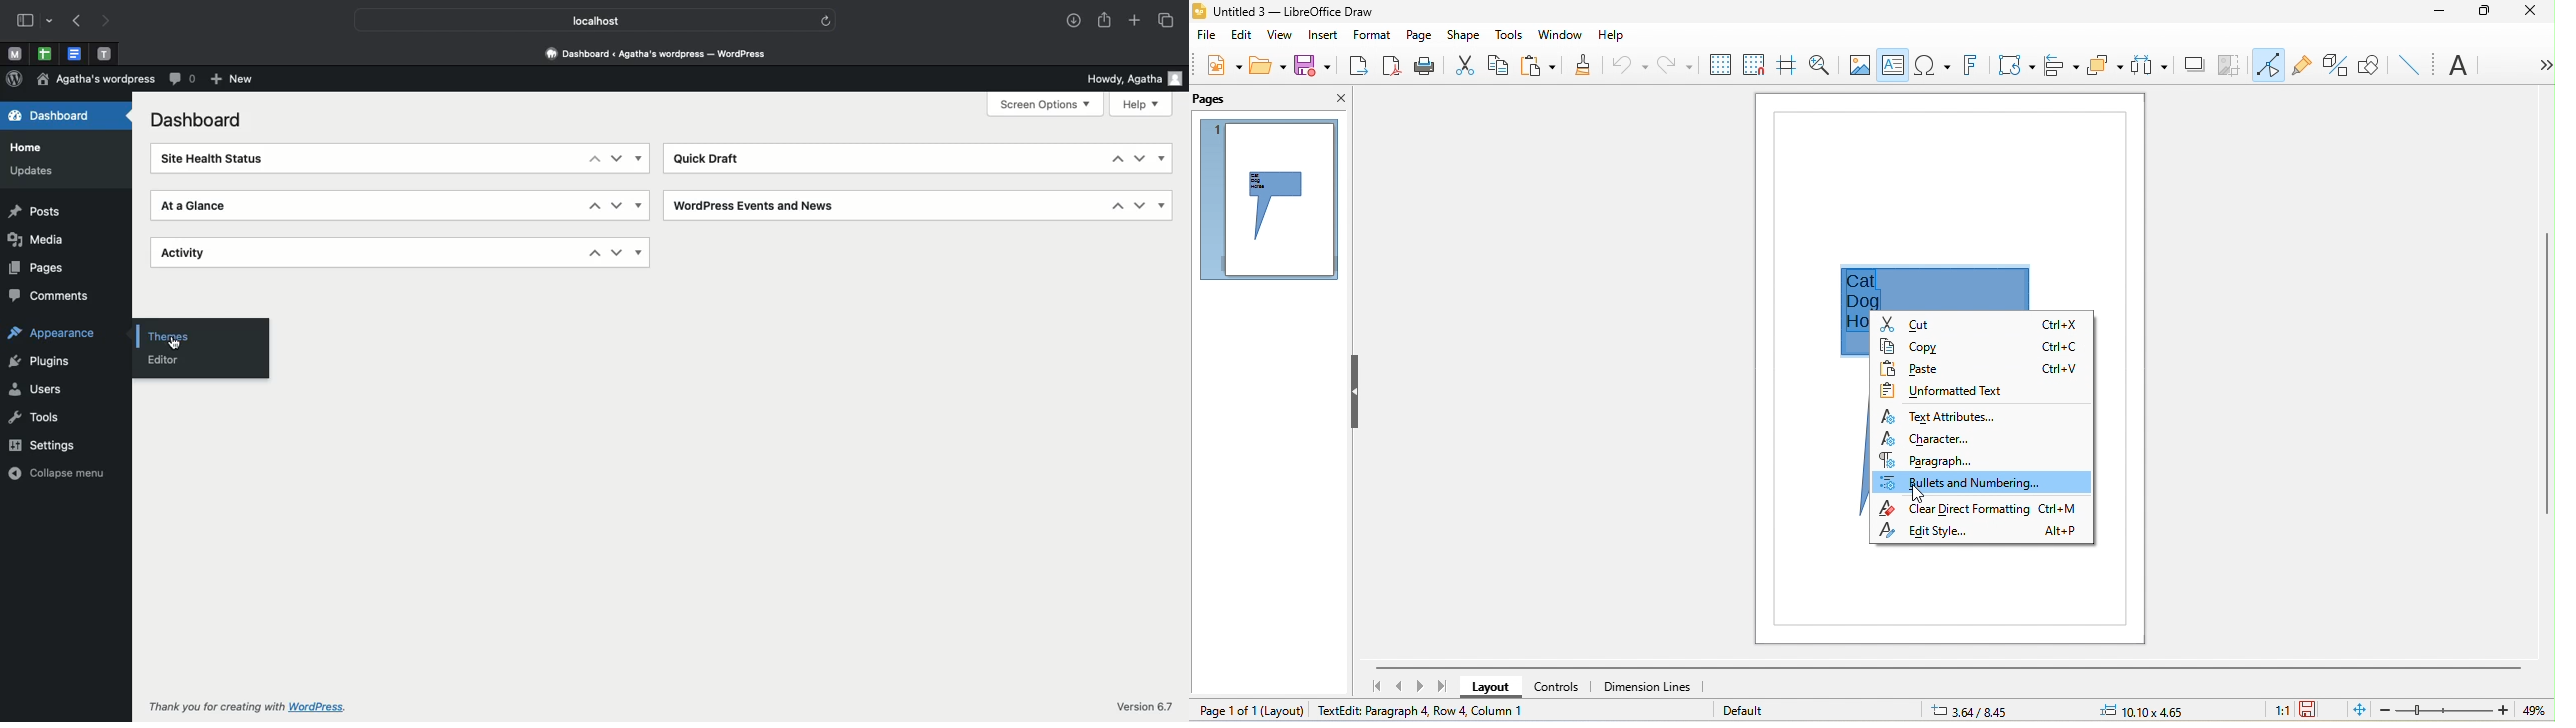 Image resolution: width=2576 pixels, height=728 pixels. Describe the element at coordinates (44, 268) in the screenshot. I see `Pages` at that location.